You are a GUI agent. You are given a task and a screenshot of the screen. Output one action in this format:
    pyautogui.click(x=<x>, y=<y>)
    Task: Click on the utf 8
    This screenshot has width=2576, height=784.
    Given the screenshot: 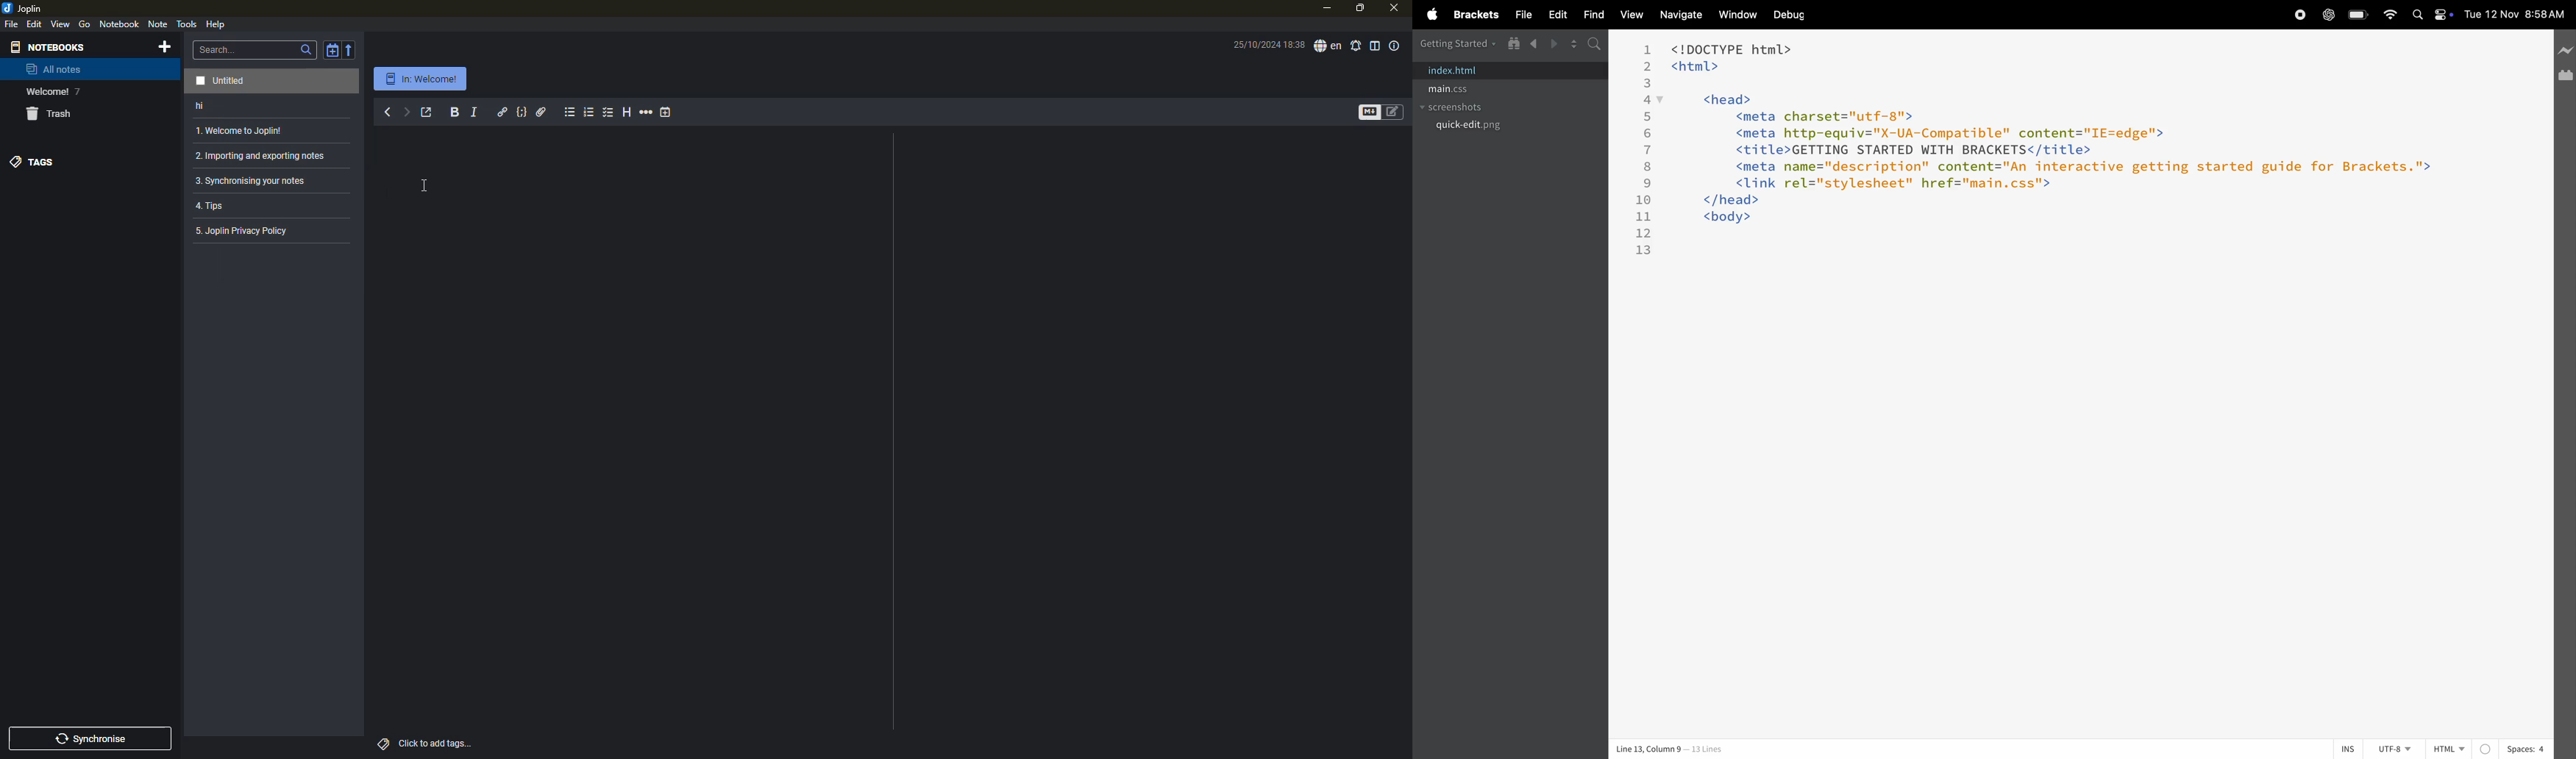 What is the action you would take?
    pyautogui.click(x=2384, y=745)
    